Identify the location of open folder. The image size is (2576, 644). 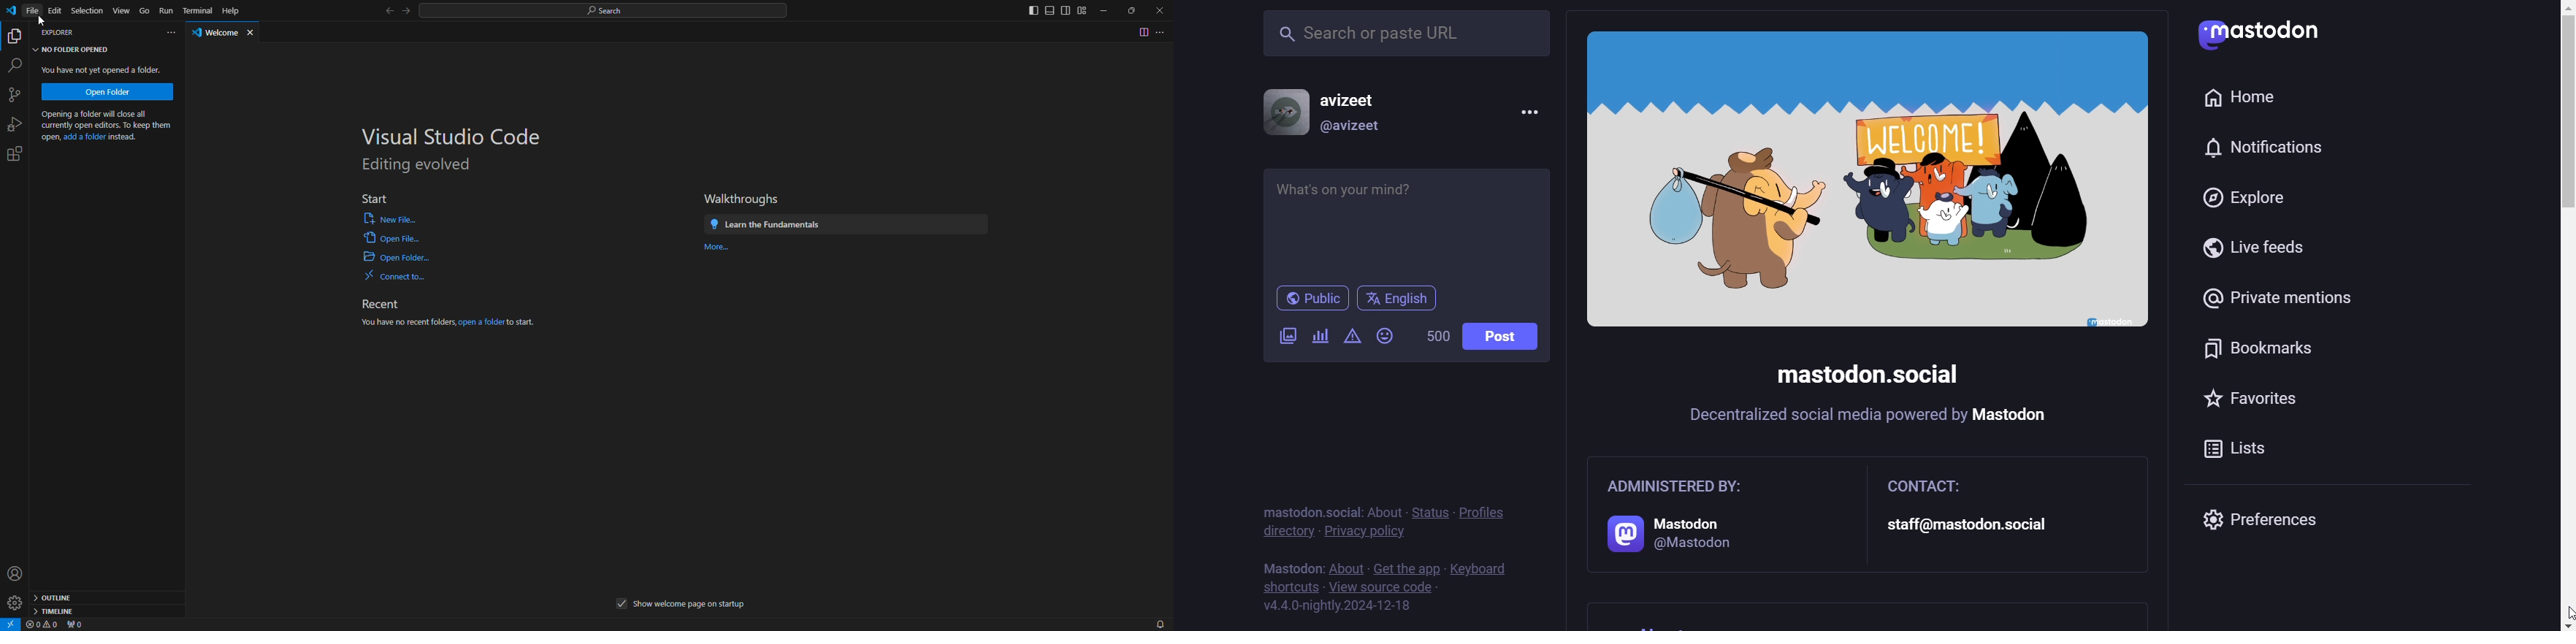
(108, 91).